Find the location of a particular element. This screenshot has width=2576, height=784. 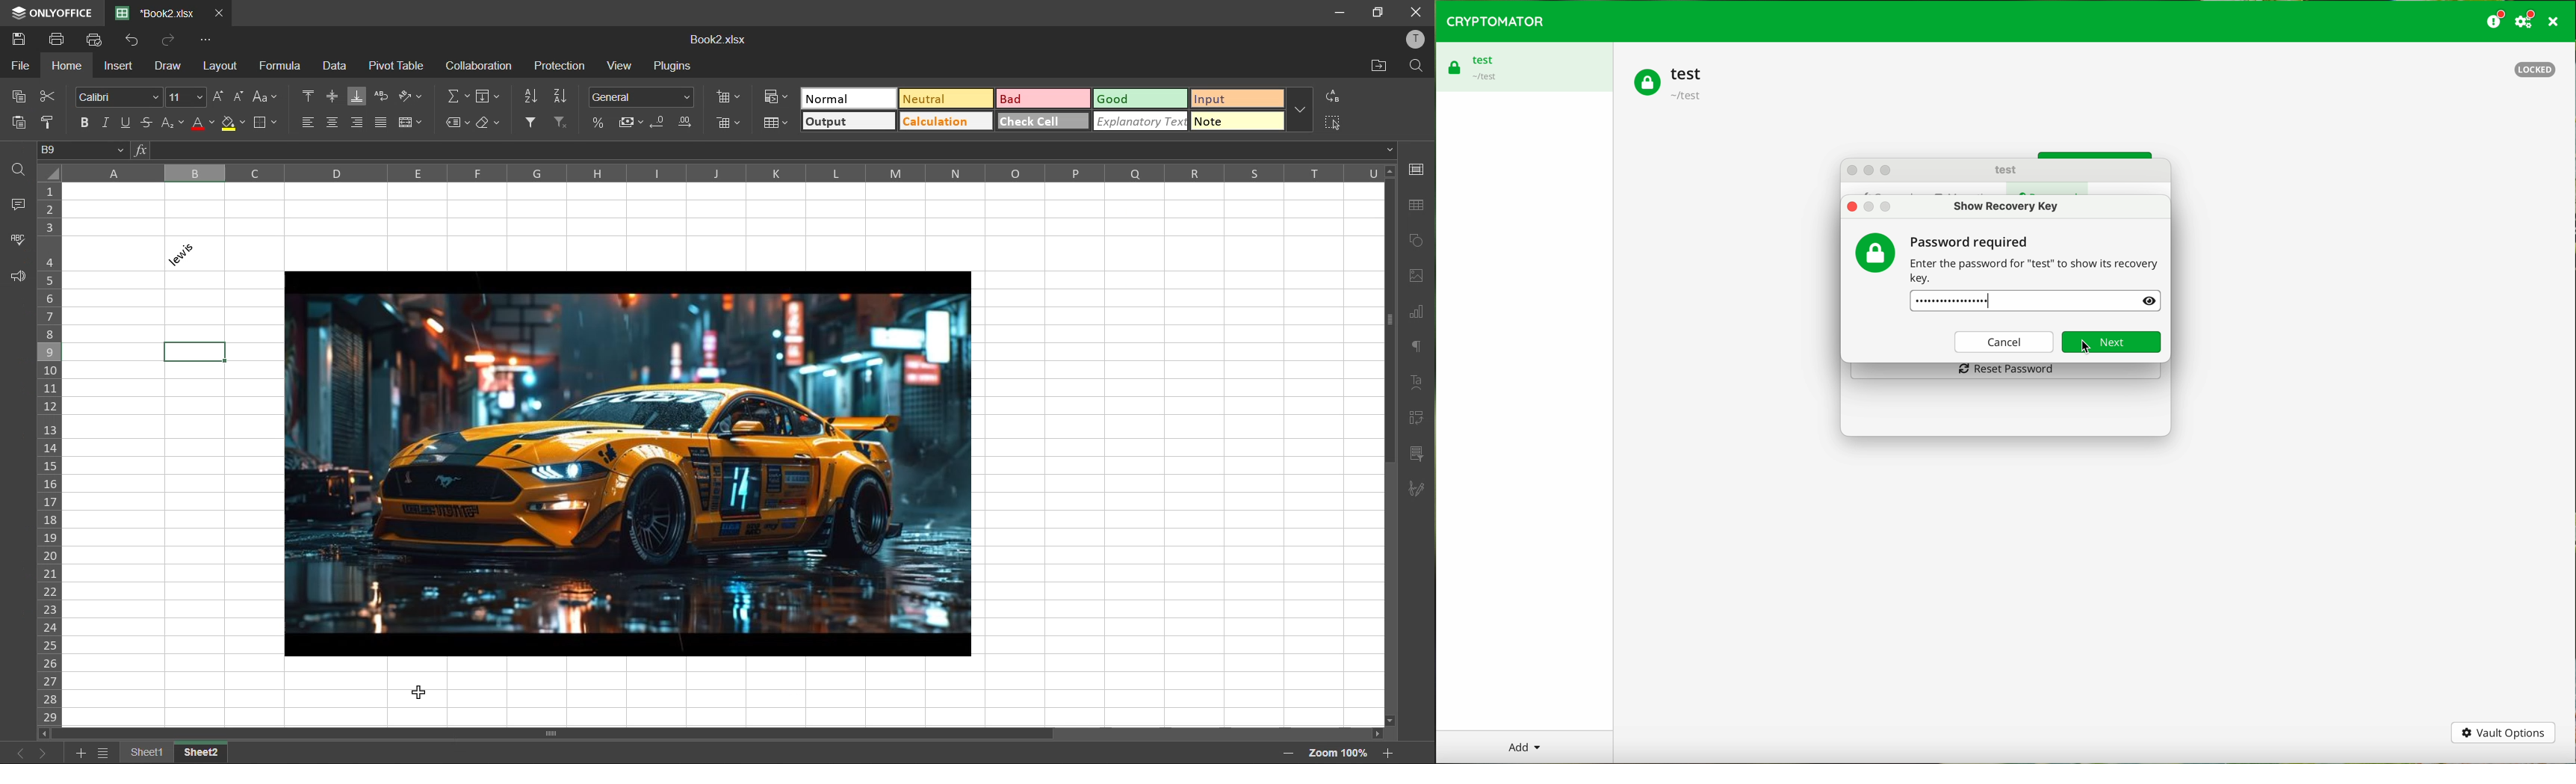

scroll down is located at coordinates (1391, 721).